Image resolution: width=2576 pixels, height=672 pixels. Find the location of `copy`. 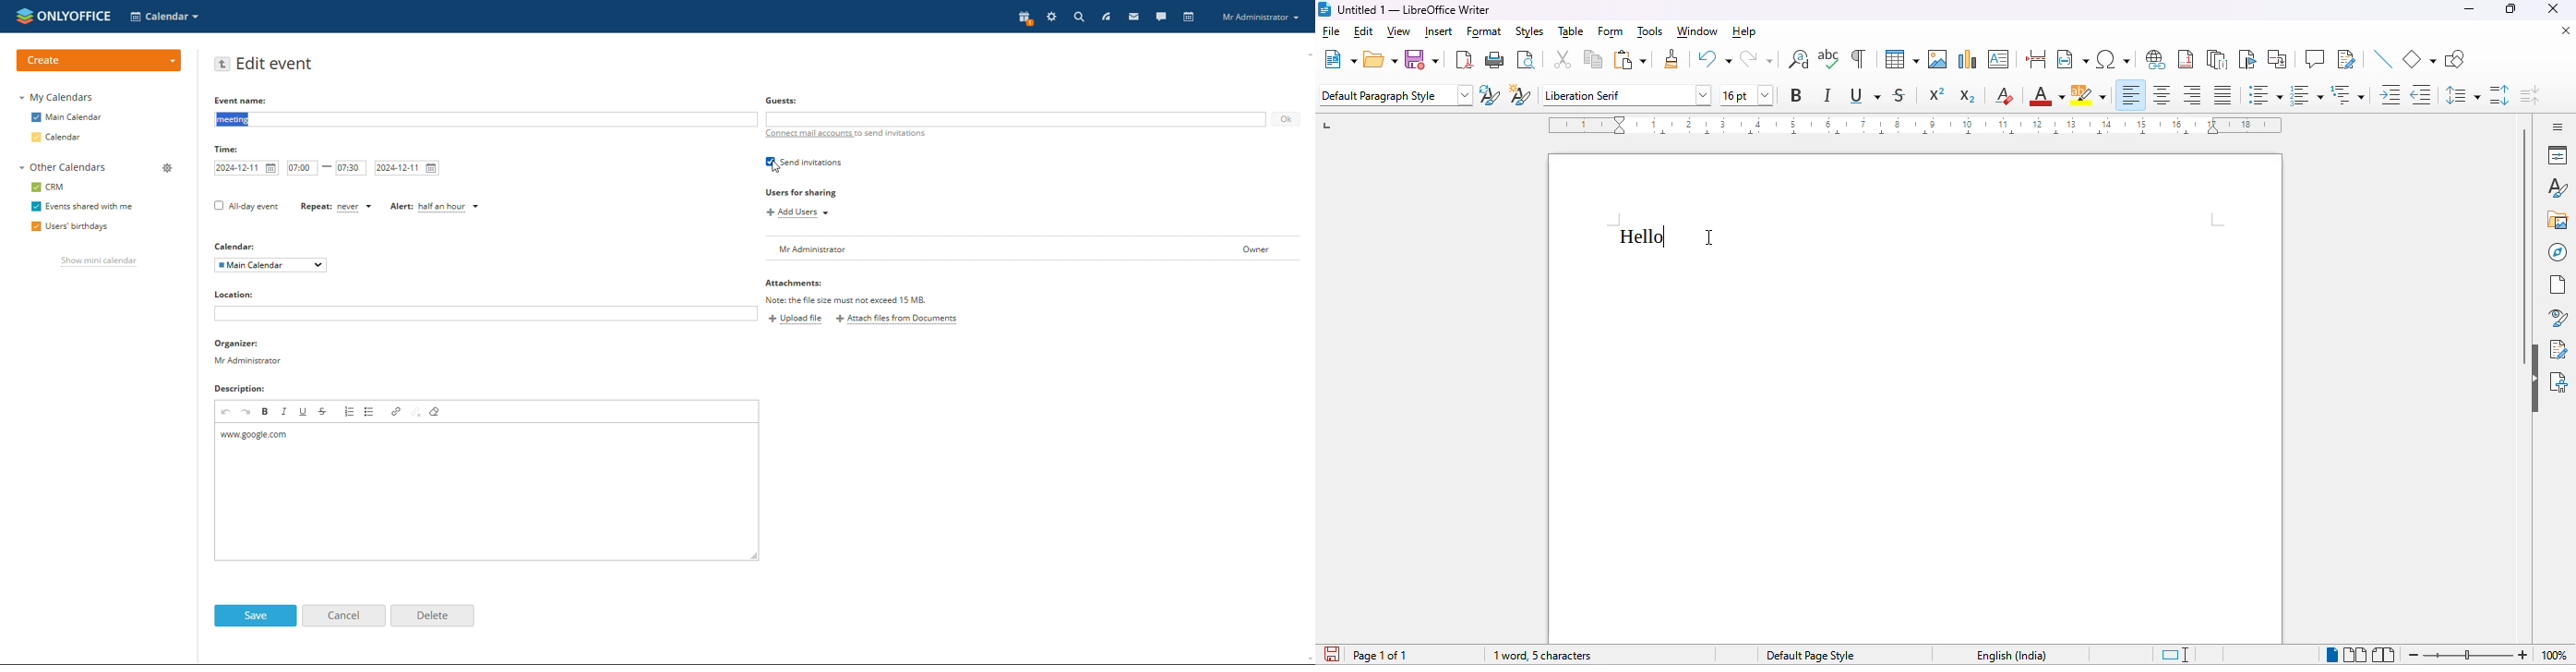

copy is located at coordinates (1593, 59).